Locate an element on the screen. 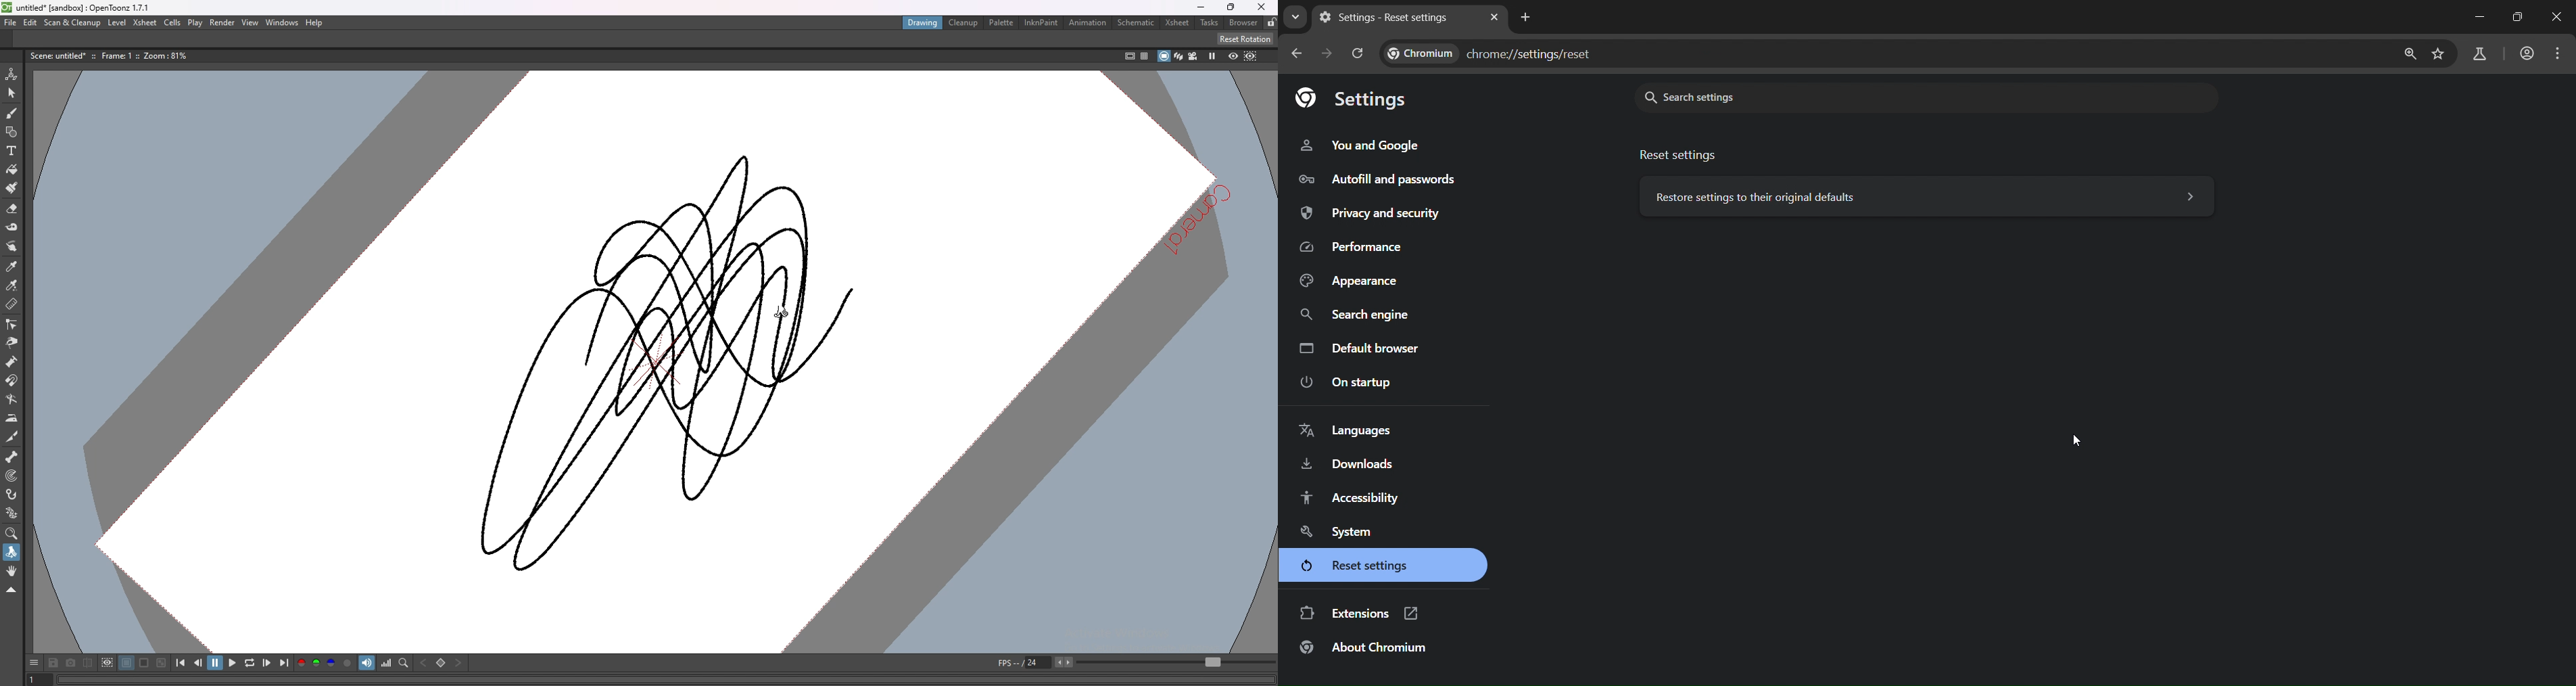 Image resolution: width=2576 pixels, height=700 pixels. save is located at coordinates (53, 663).